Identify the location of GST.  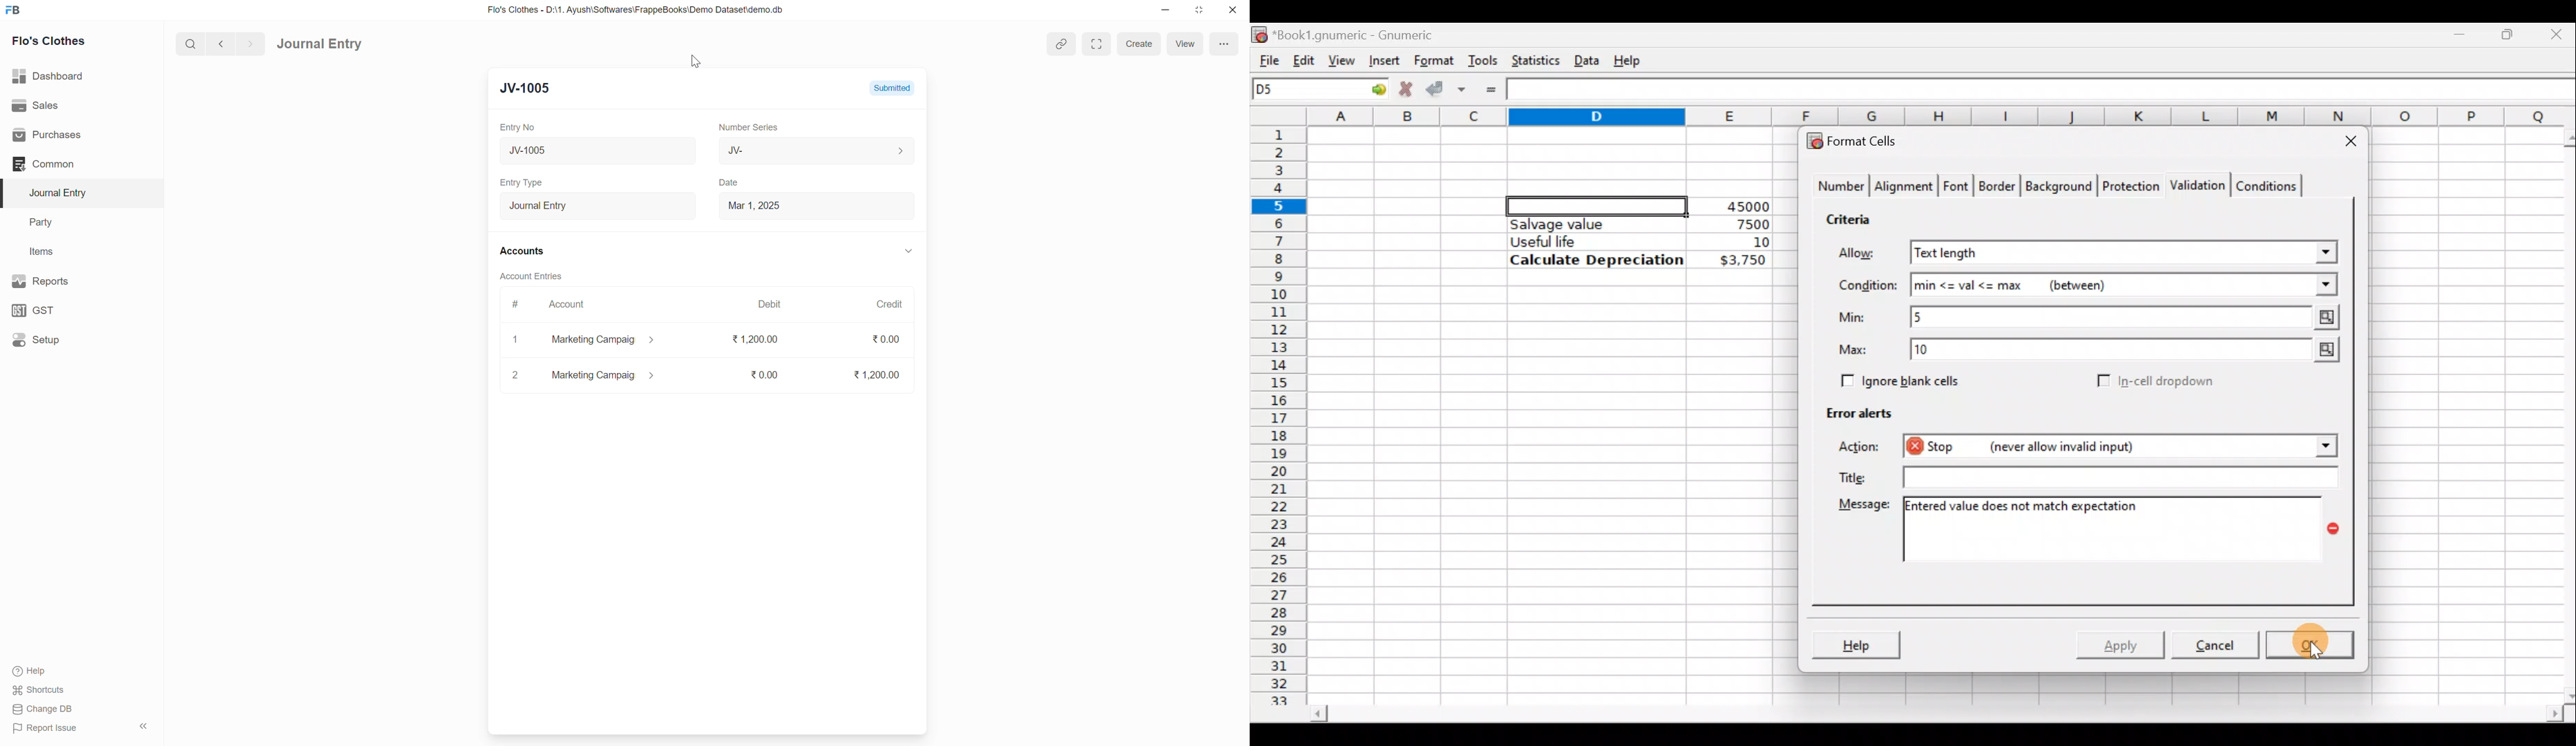
(35, 311).